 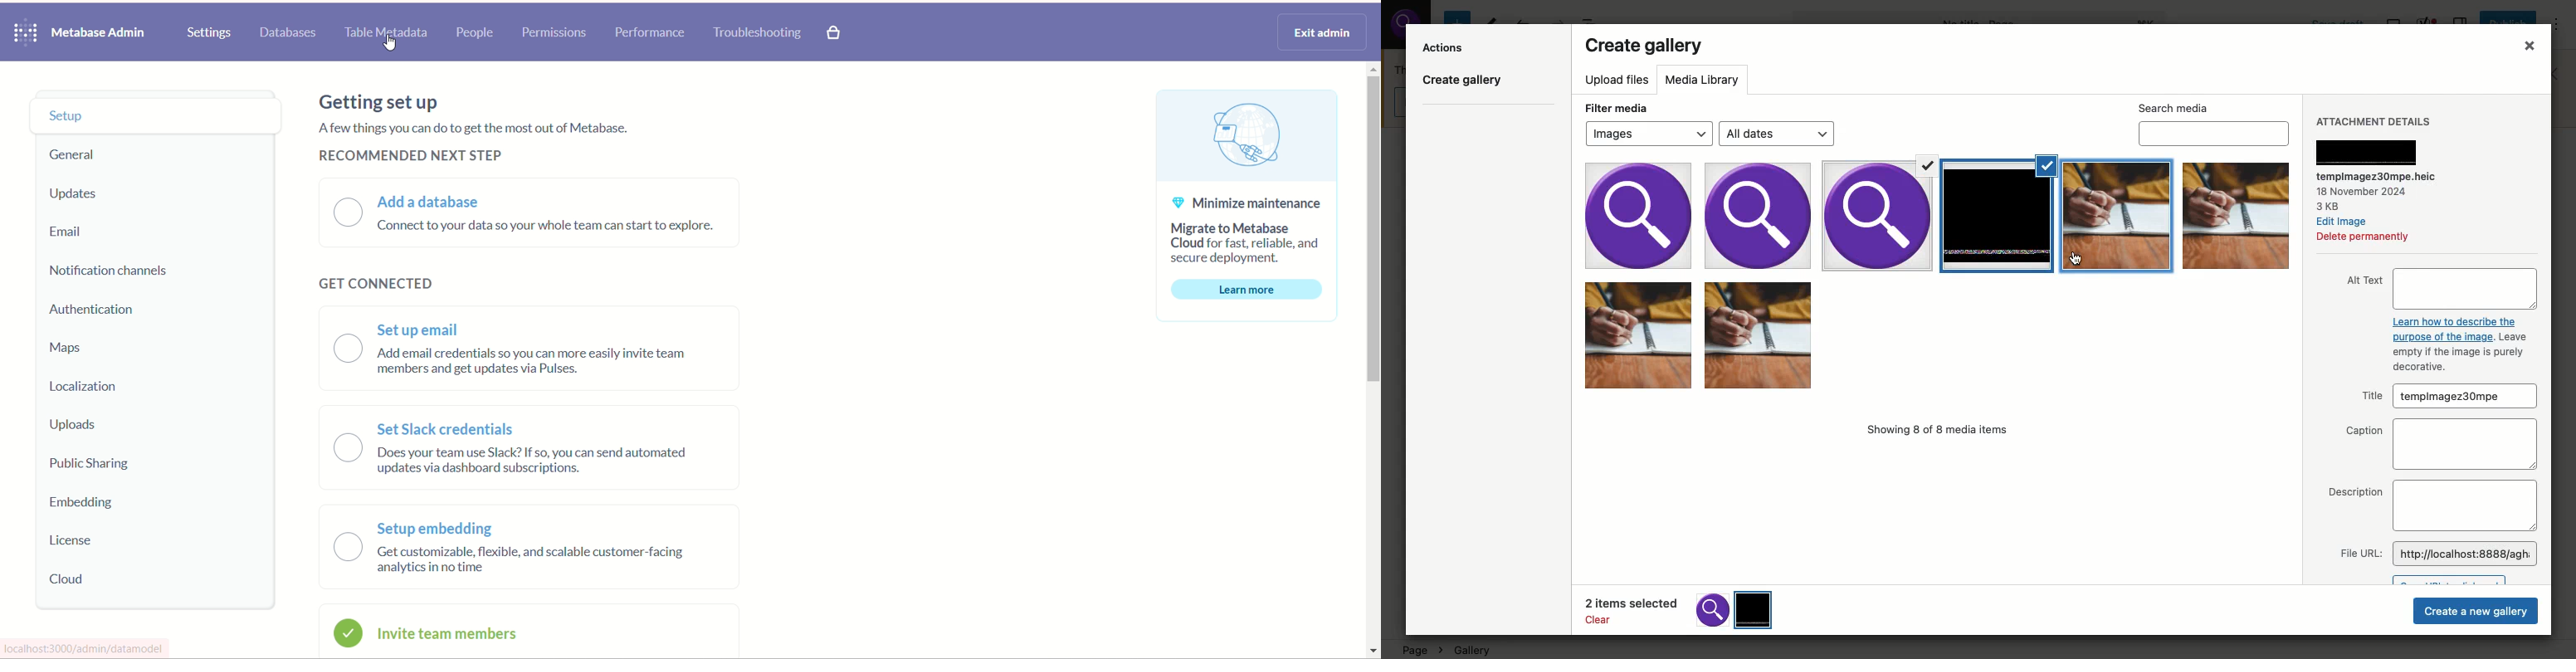 I want to click on email, so click(x=70, y=232).